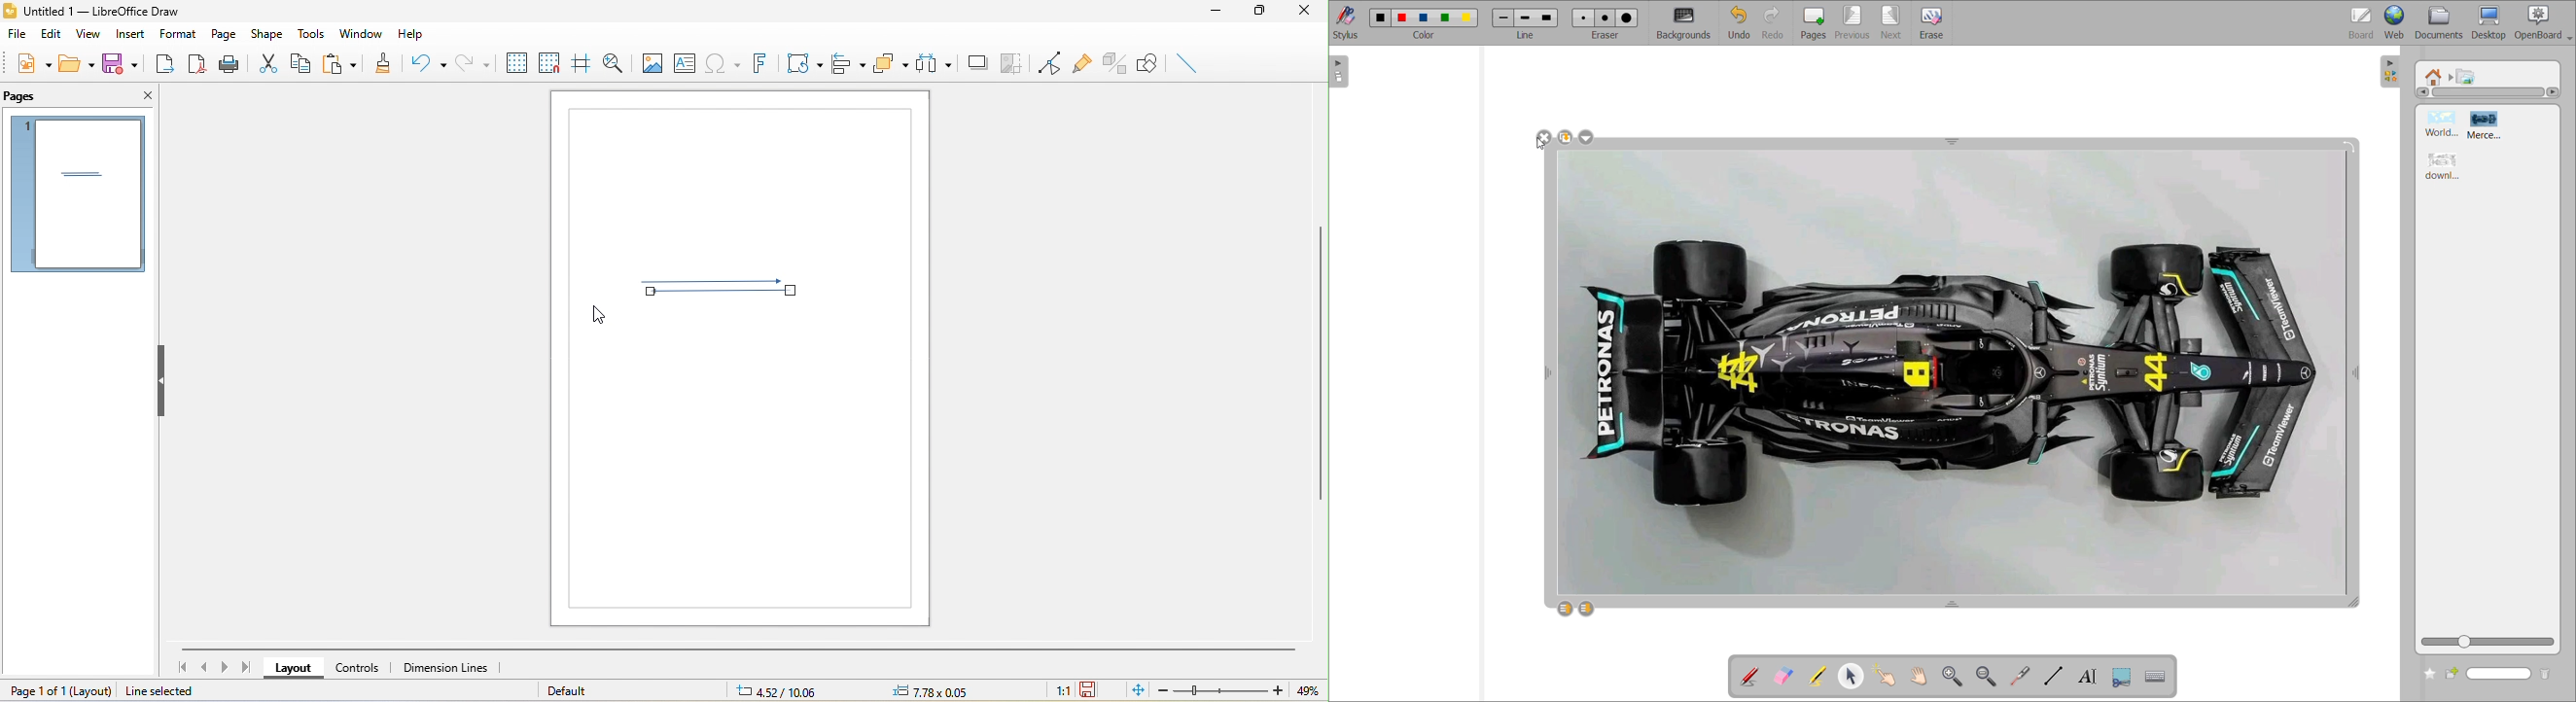  What do you see at coordinates (290, 669) in the screenshot?
I see `layout` at bounding box center [290, 669].